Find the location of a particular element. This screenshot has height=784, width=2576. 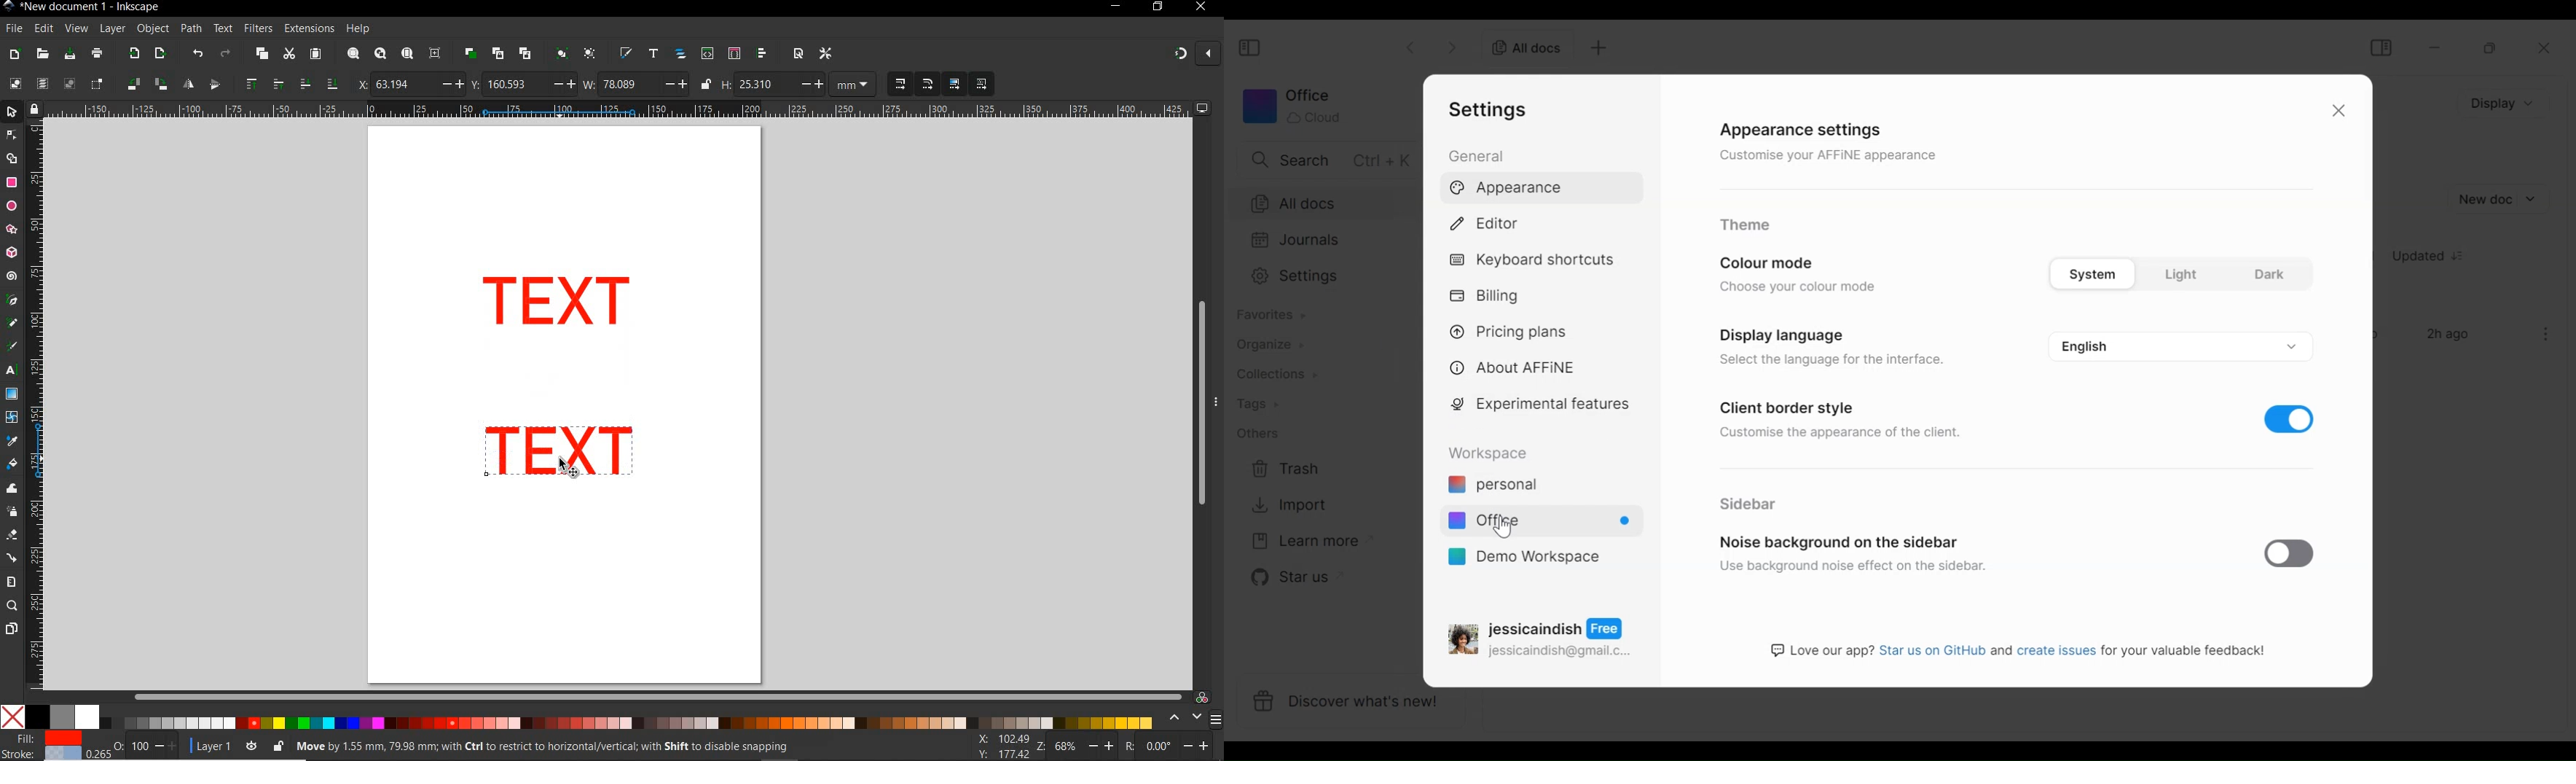

gradient tool is located at coordinates (12, 394).